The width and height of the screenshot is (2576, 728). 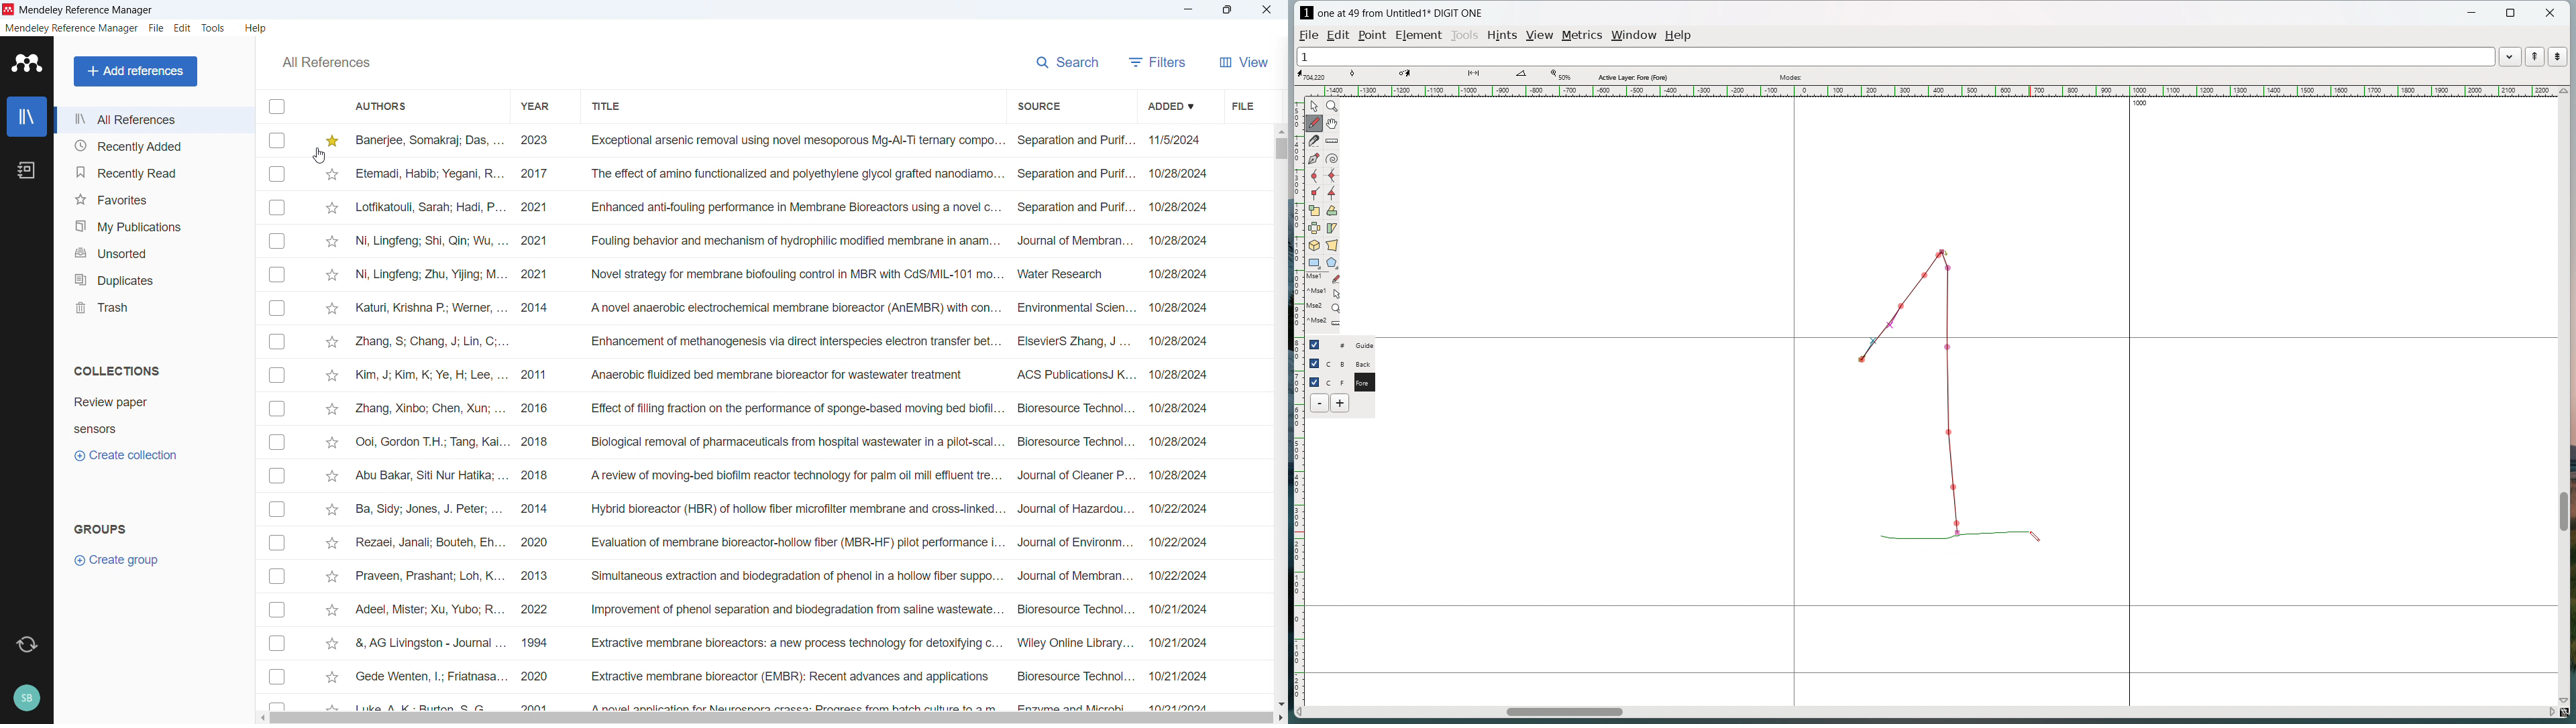 I want to click on draw freehand curve , so click(x=1316, y=123).